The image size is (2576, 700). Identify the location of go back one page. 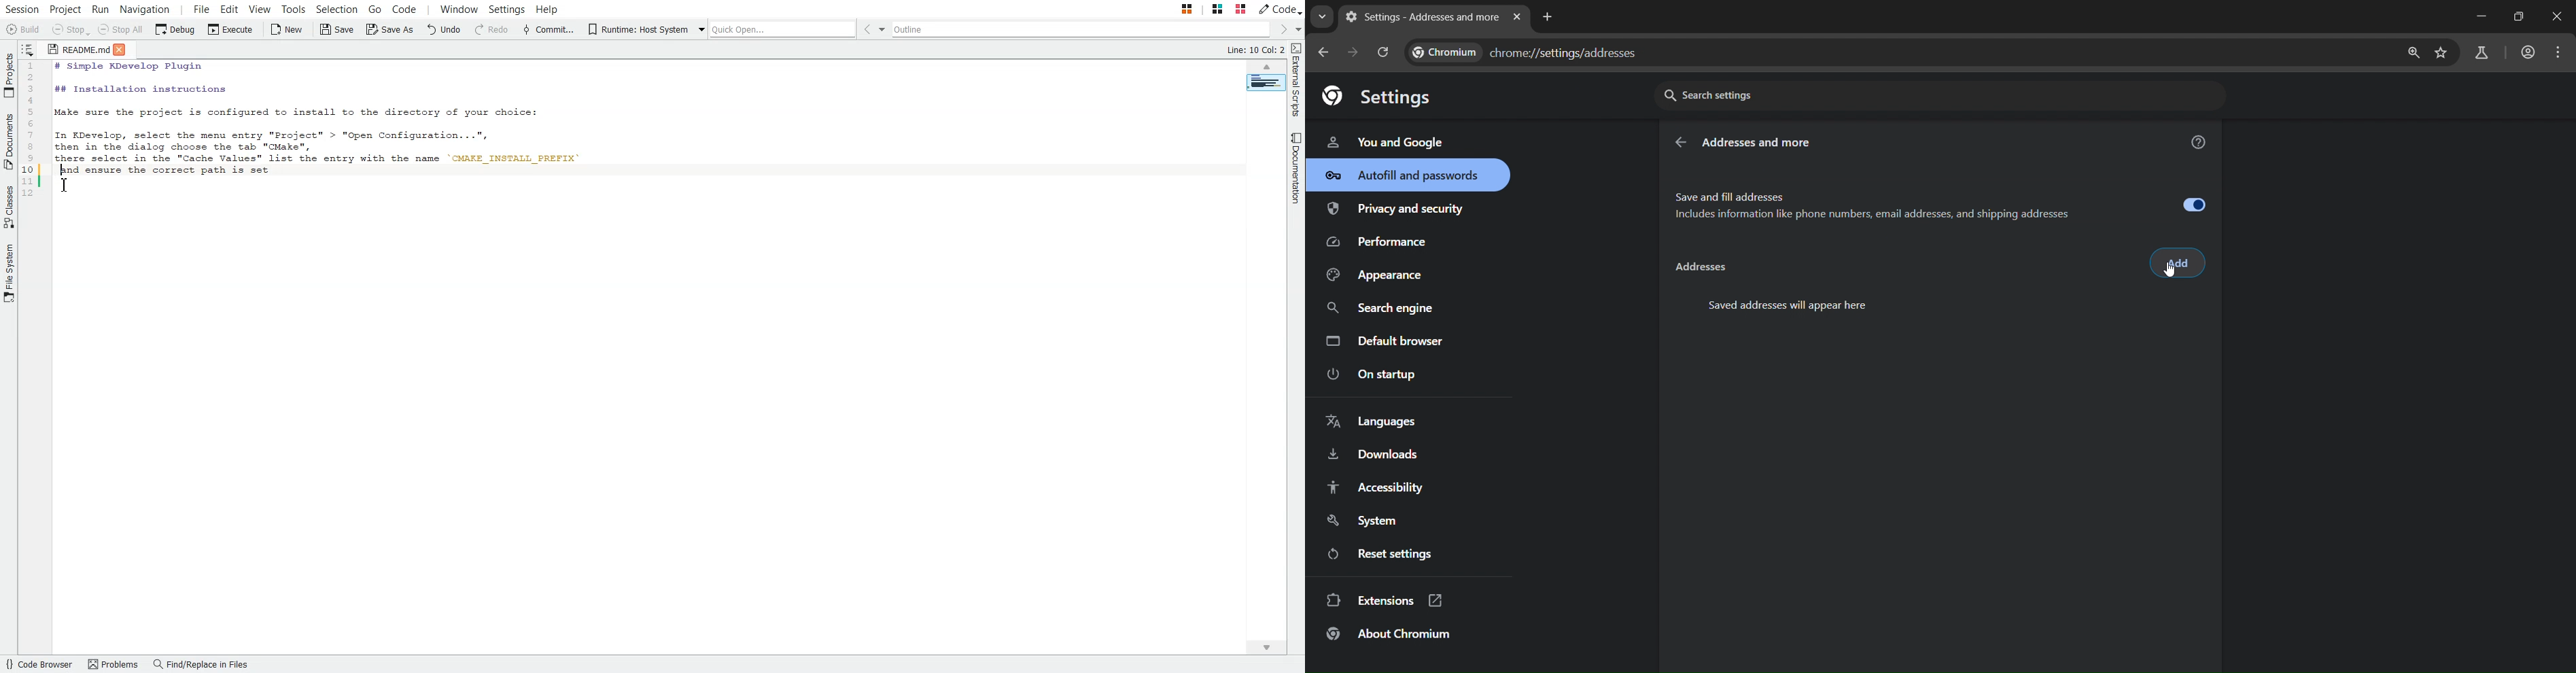
(1355, 52).